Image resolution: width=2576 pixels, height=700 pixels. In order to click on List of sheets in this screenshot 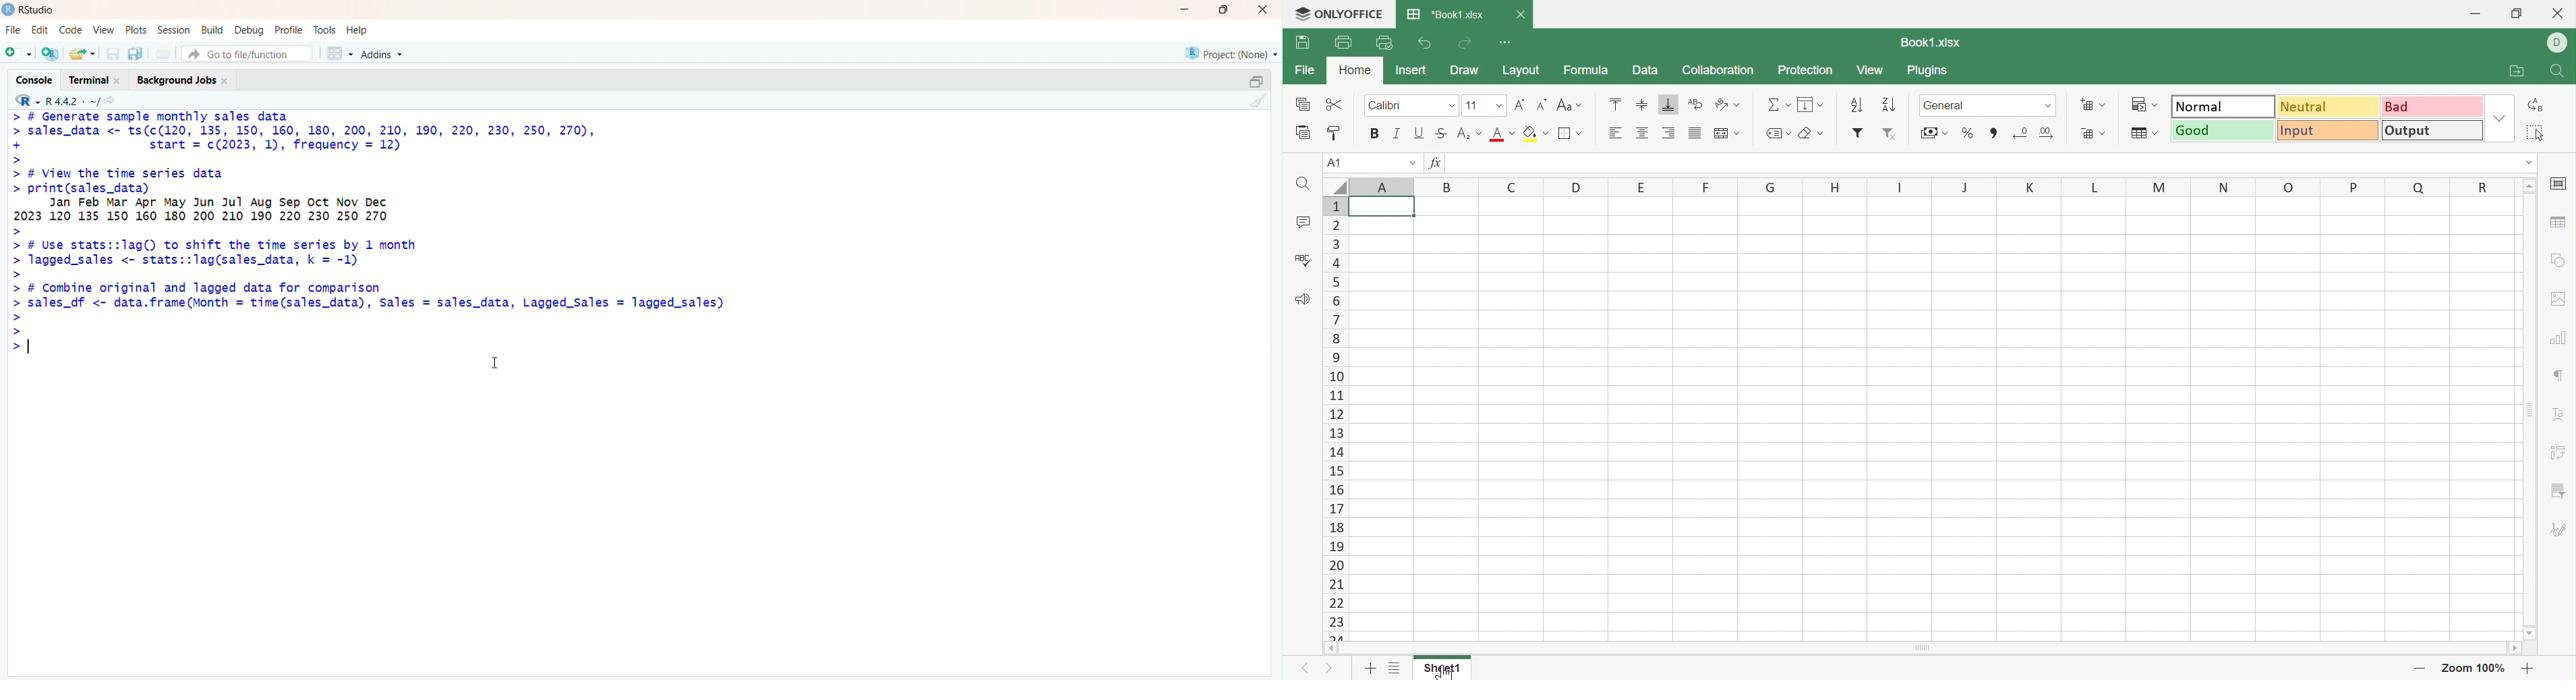, I will do `click(1392, 668)`.